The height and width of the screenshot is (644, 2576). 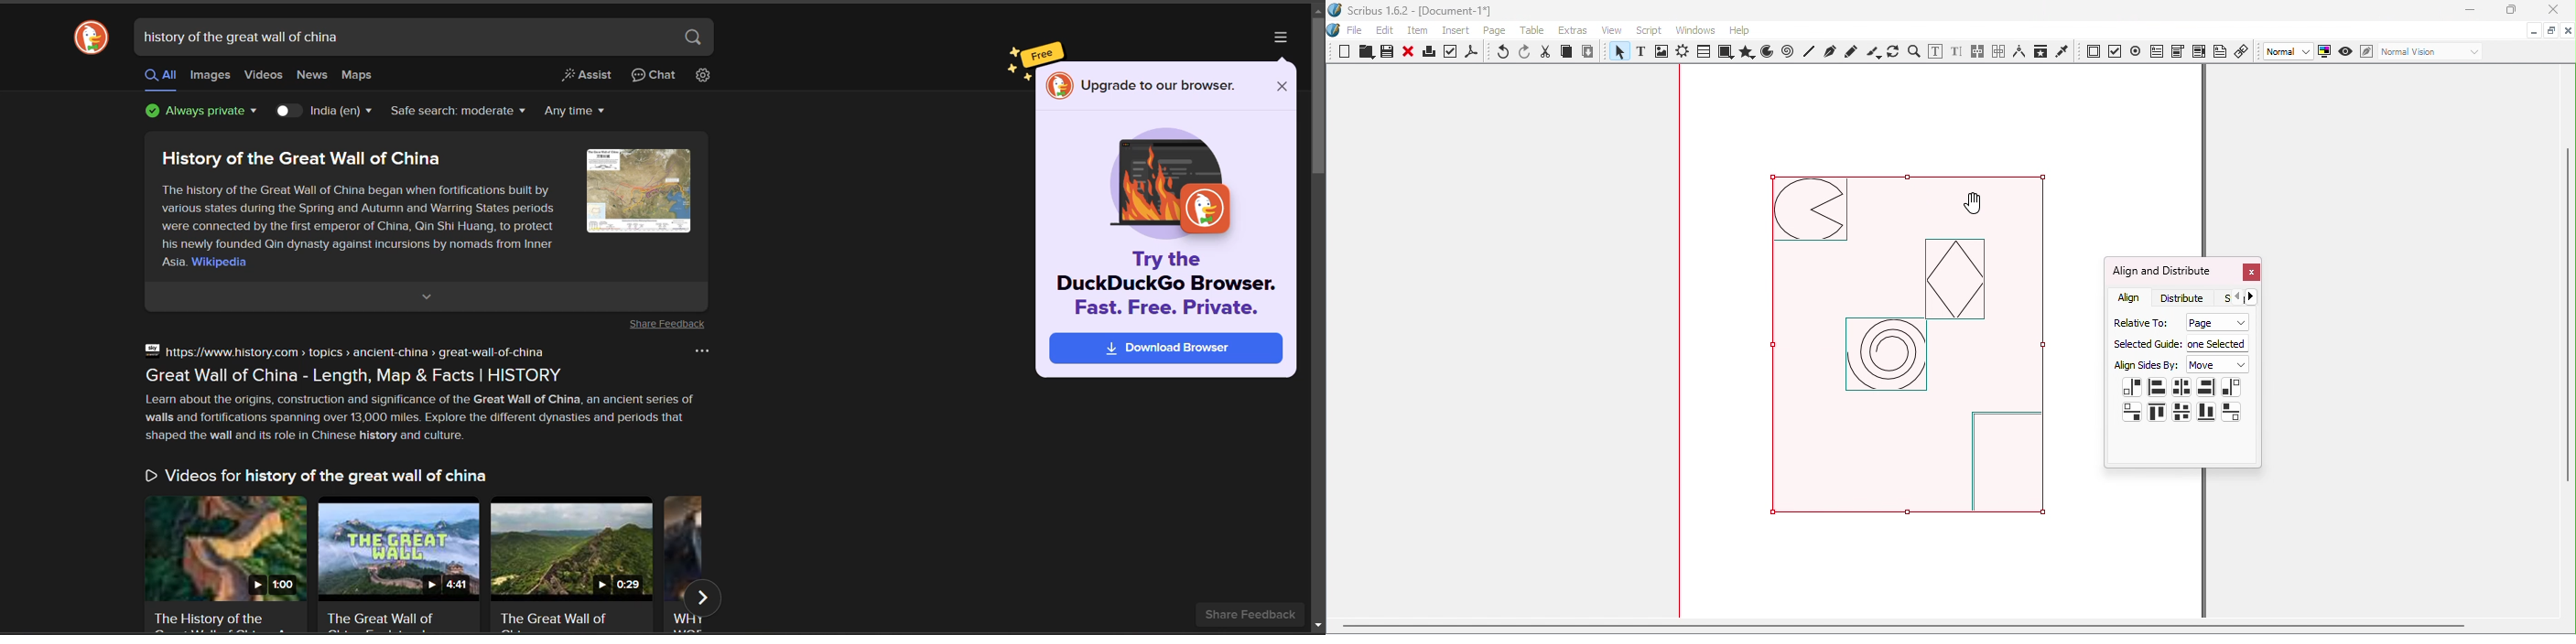 I want to click on Vertical scroll bar, so click(x=2569, y=343).